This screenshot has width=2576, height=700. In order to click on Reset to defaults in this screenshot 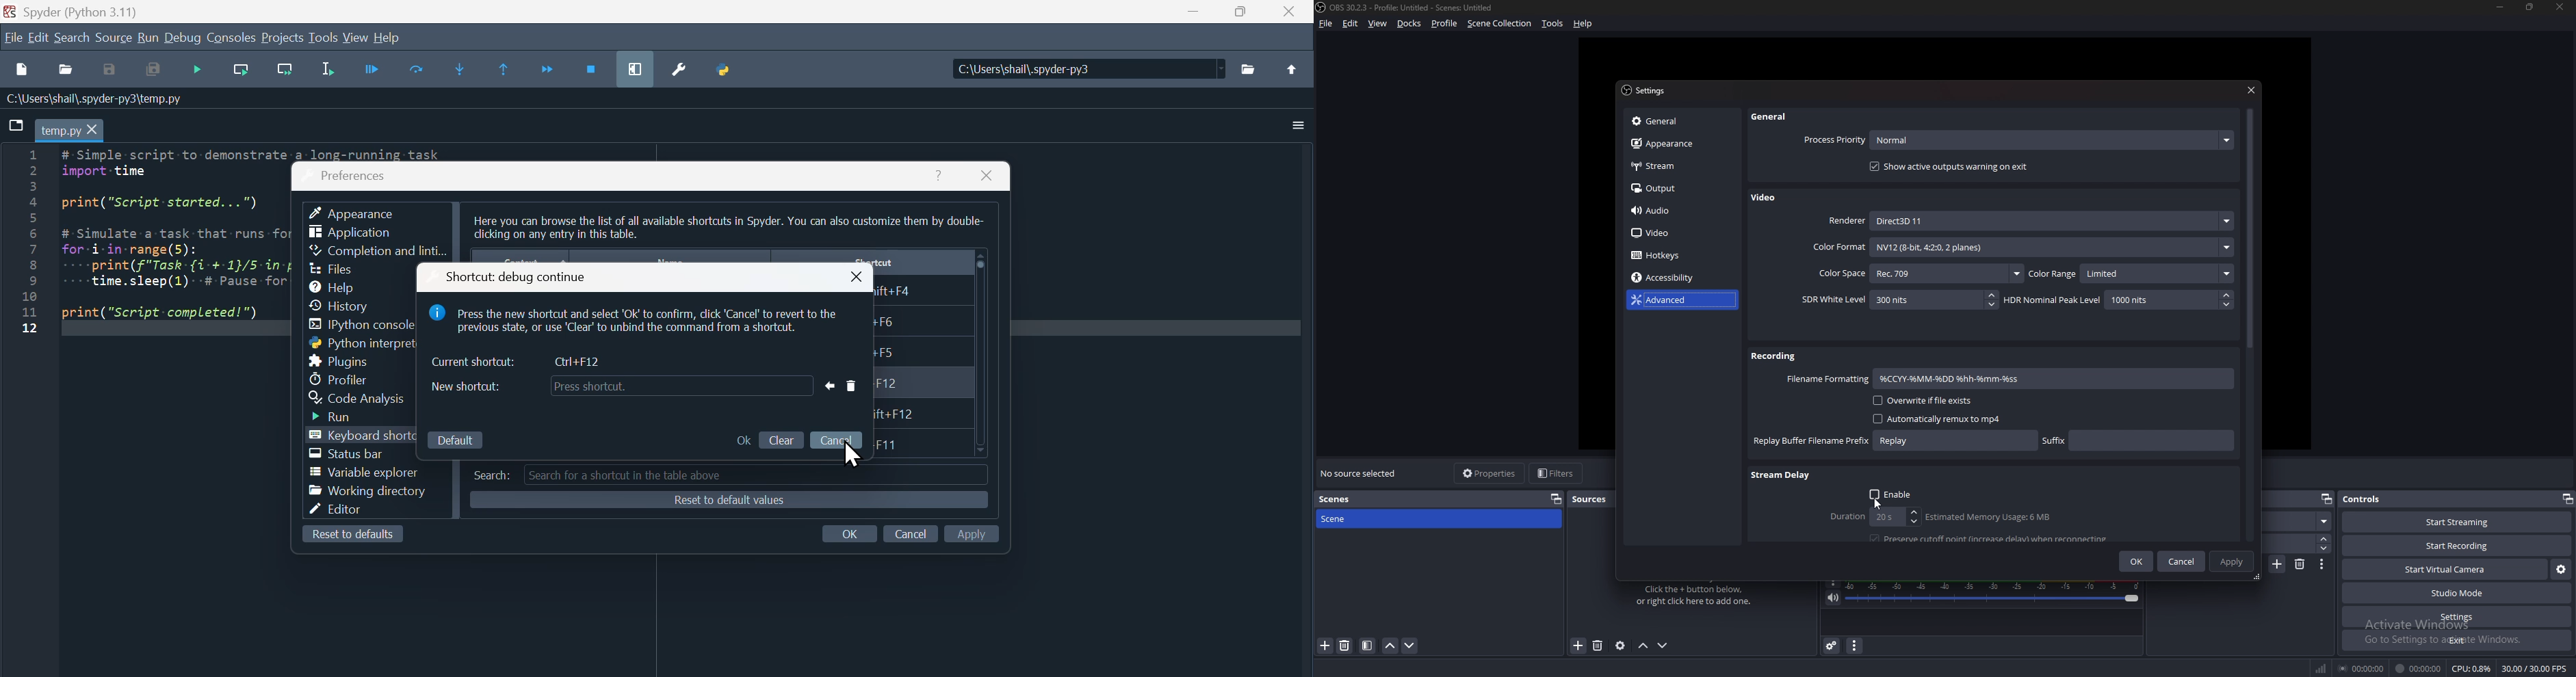, I will do `click(354, 537)`.